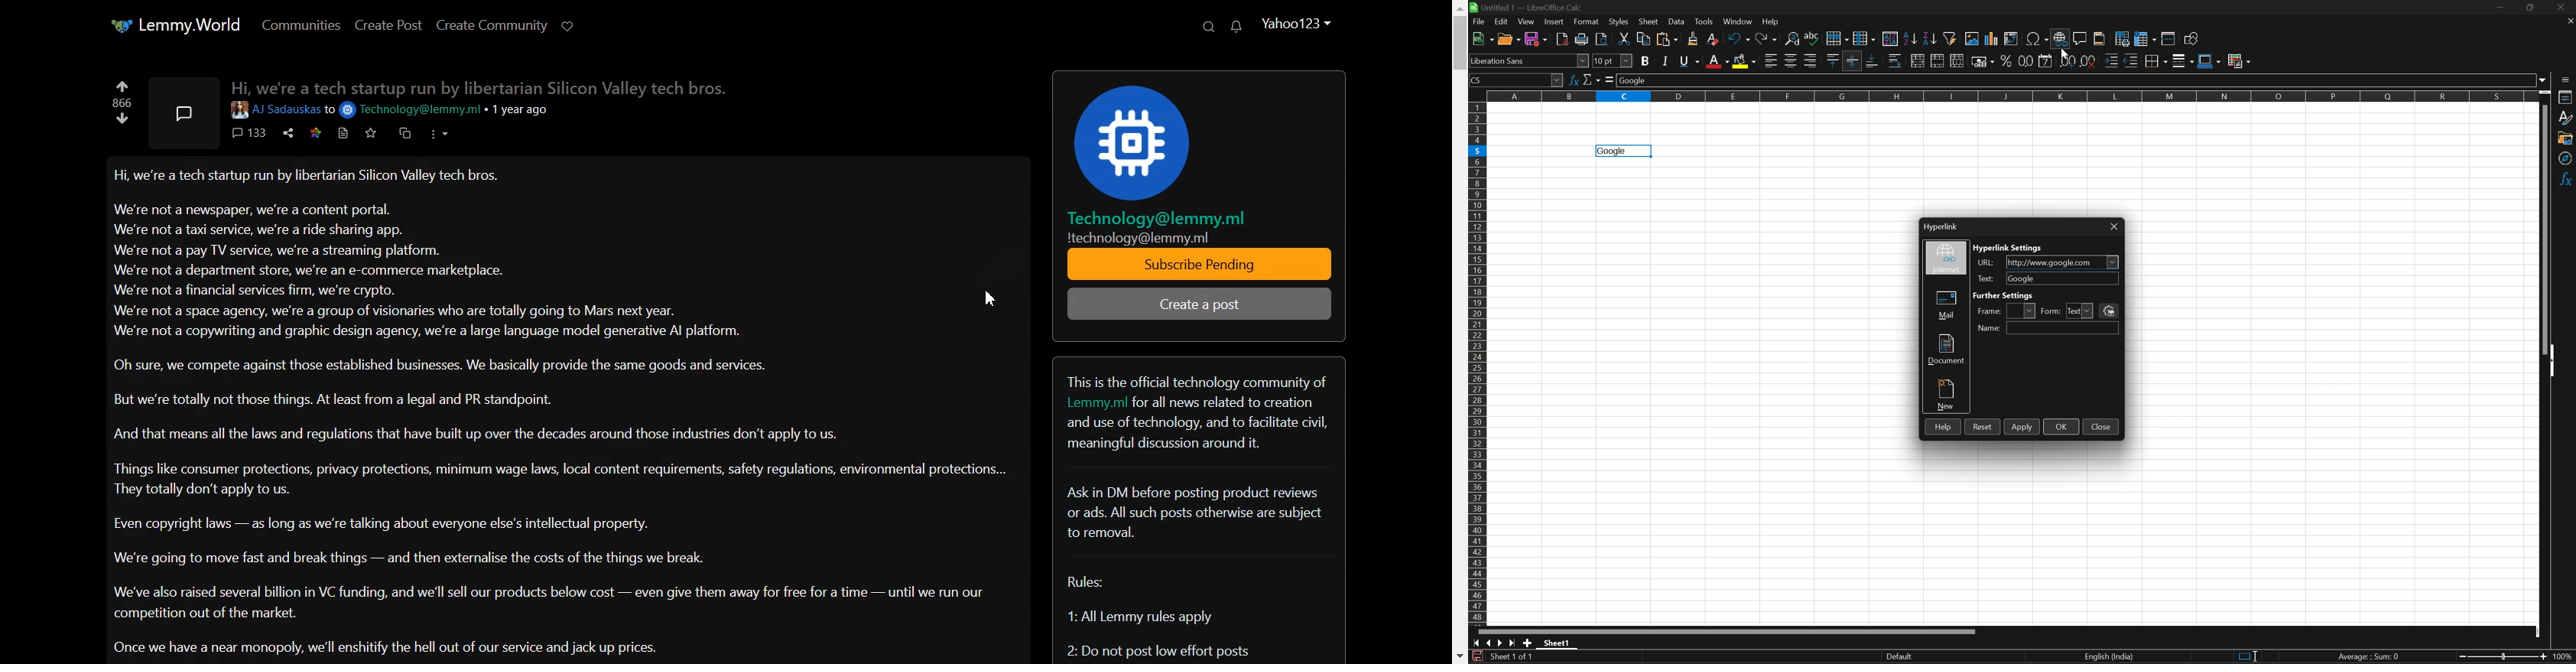 Image resolution: width=2576 pixels, height=672 pixels. Describe the element at coordinates (1237, 26) in the screenshot. I see `Notification` at that location.